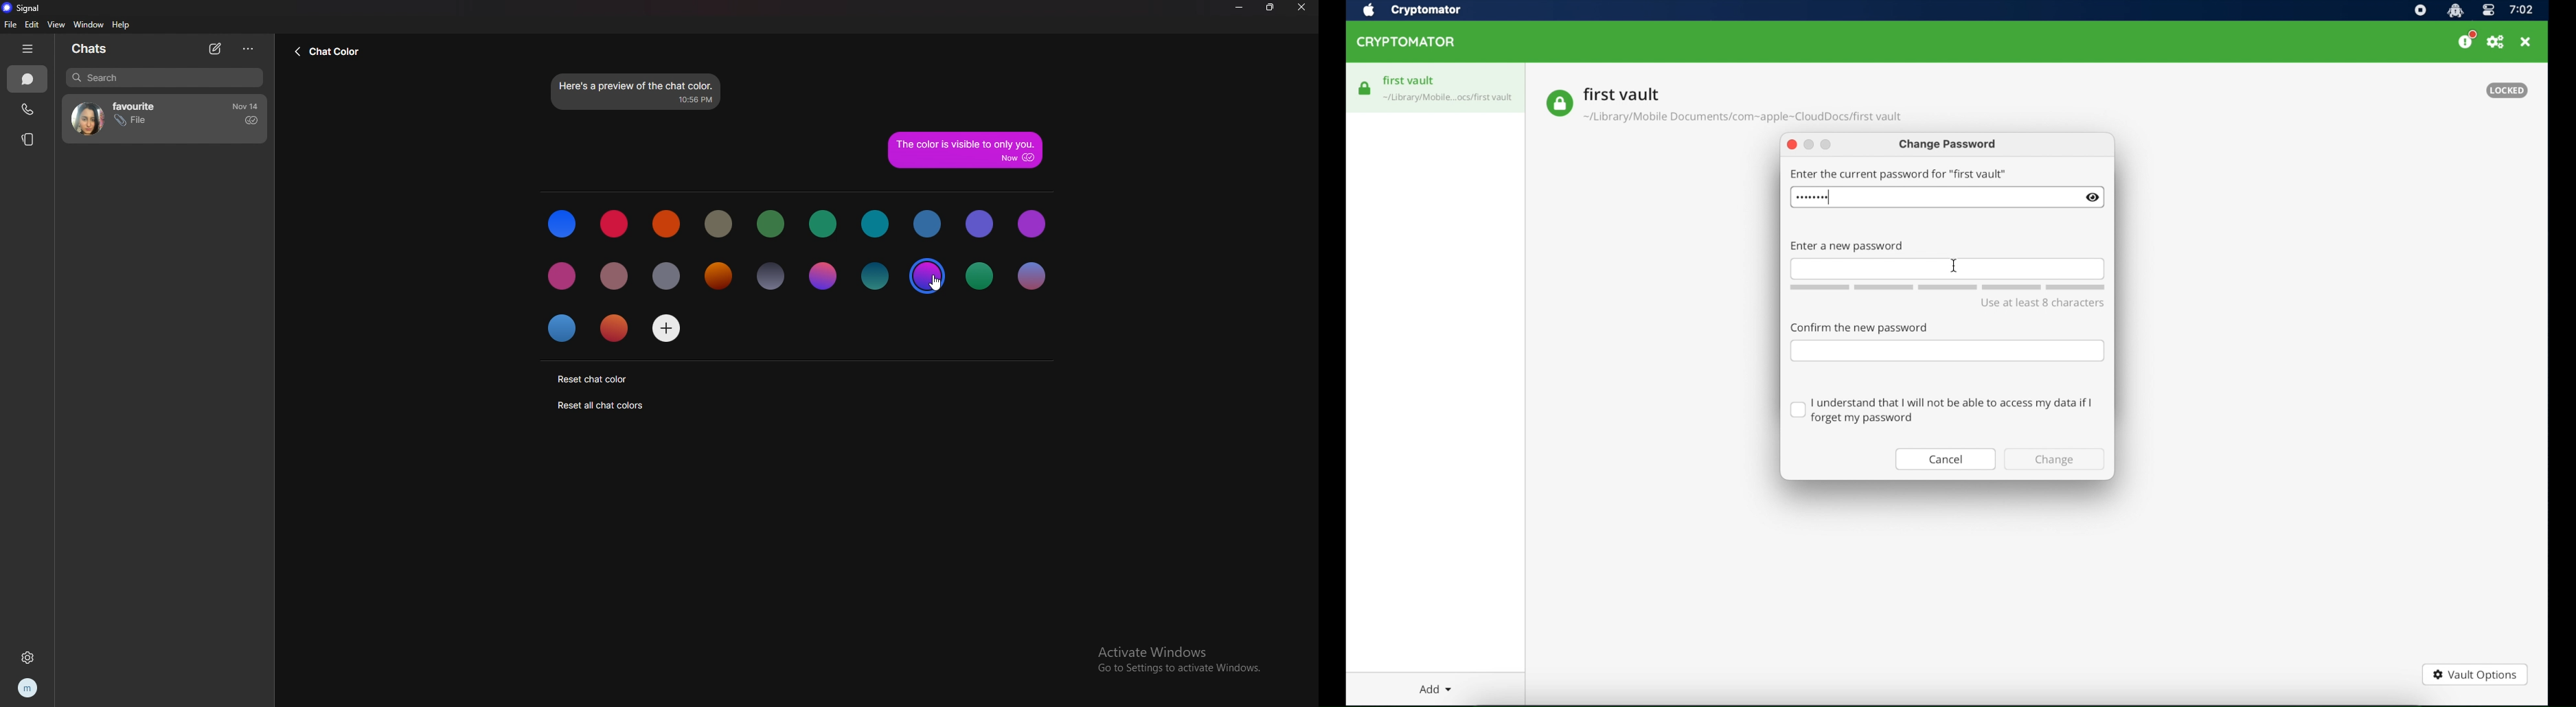  What do you see at coordinates (718, 223) in the screenshot?
I see `color` at bounding box center [718, 223].